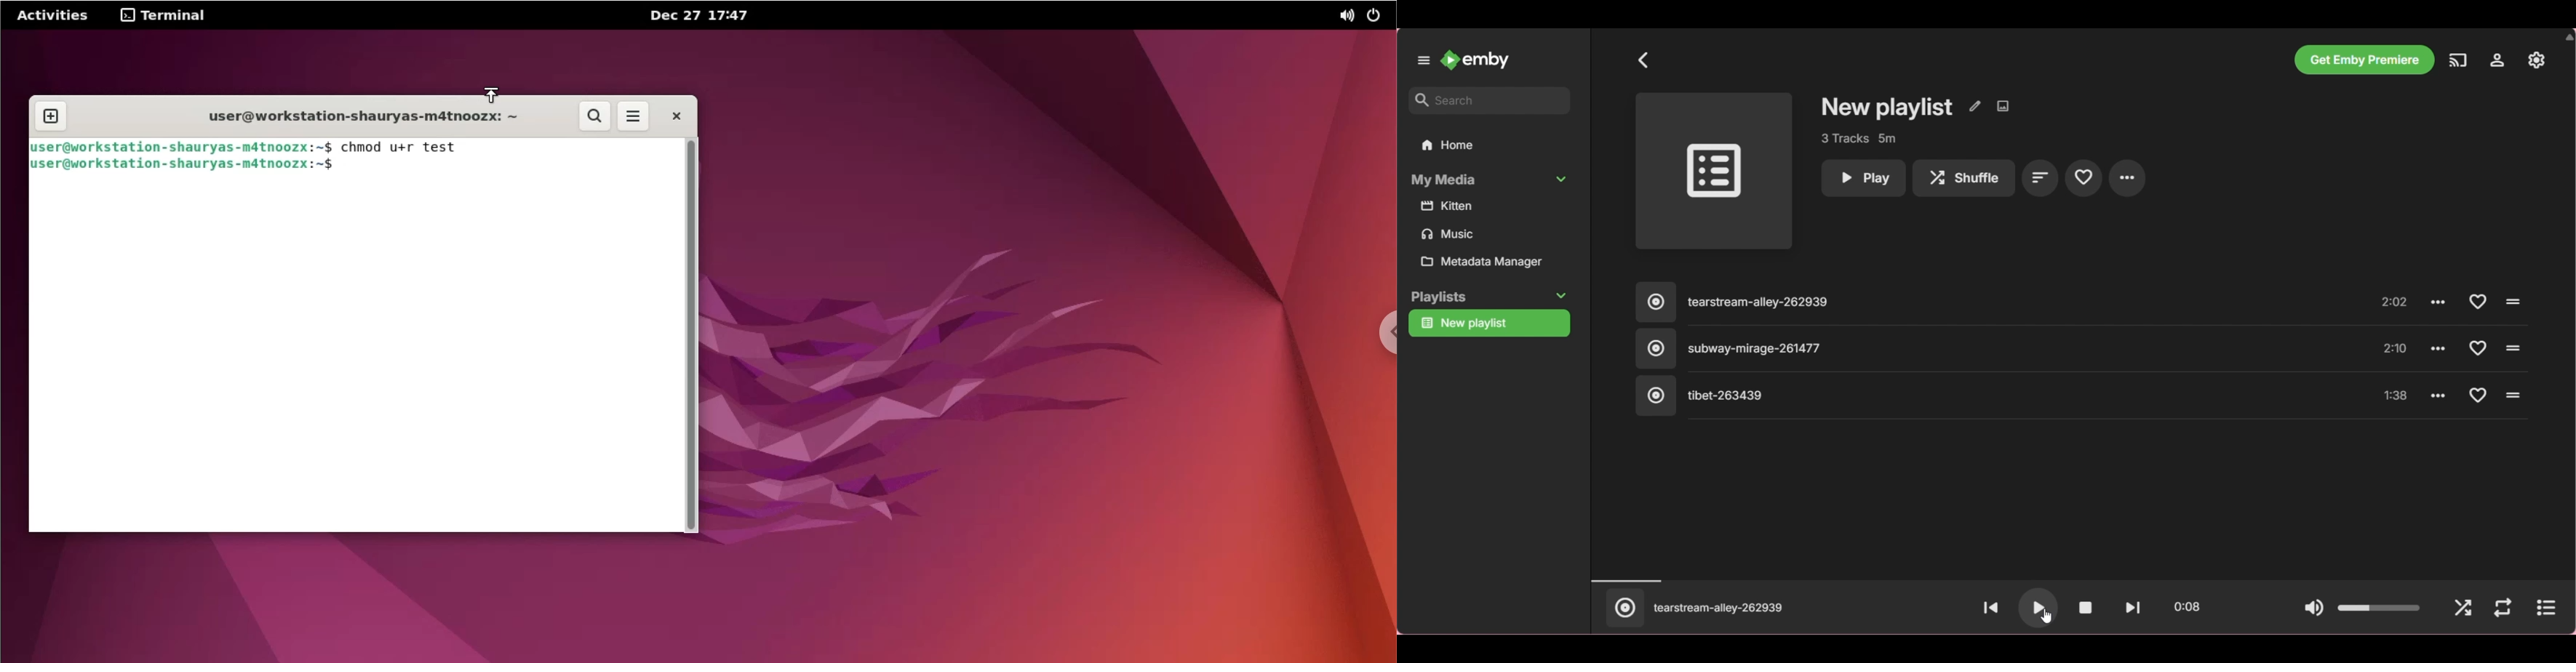  What do you see at coordinates (1493, 262) in the screenshot?
I see `Metadata manager` at bounding box center [1493, 262].